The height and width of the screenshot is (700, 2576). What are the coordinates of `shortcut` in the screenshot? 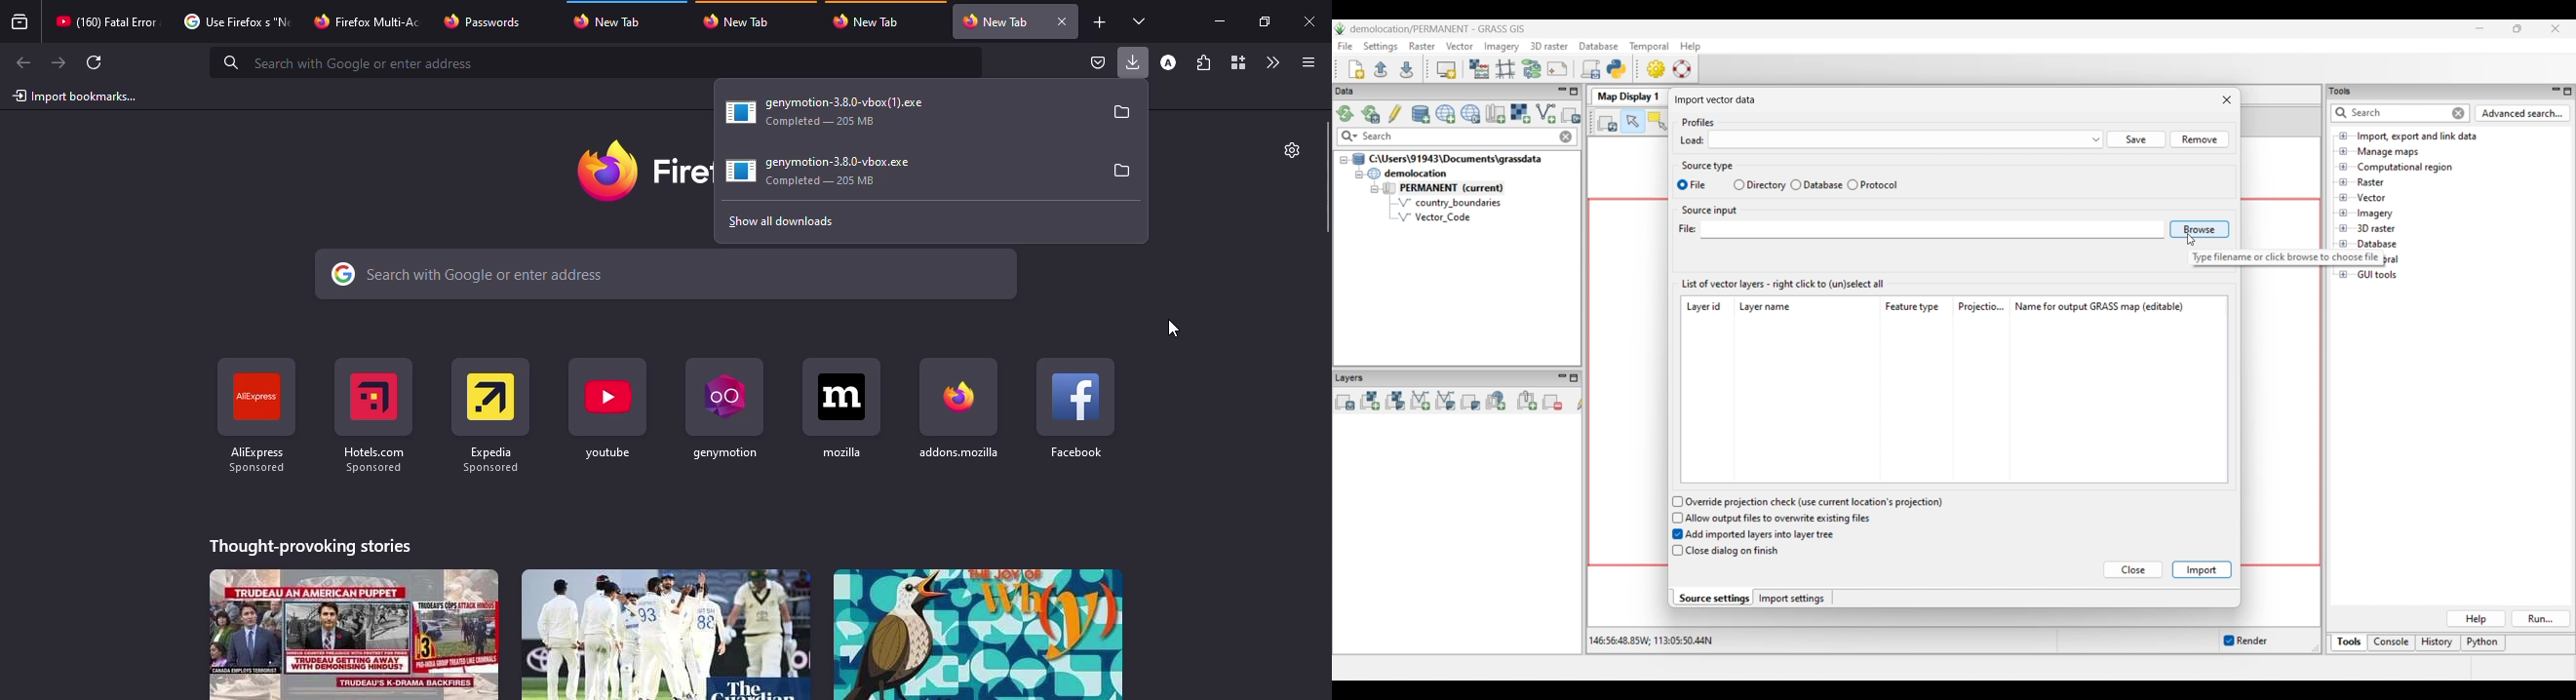 It's located at (608, 411).